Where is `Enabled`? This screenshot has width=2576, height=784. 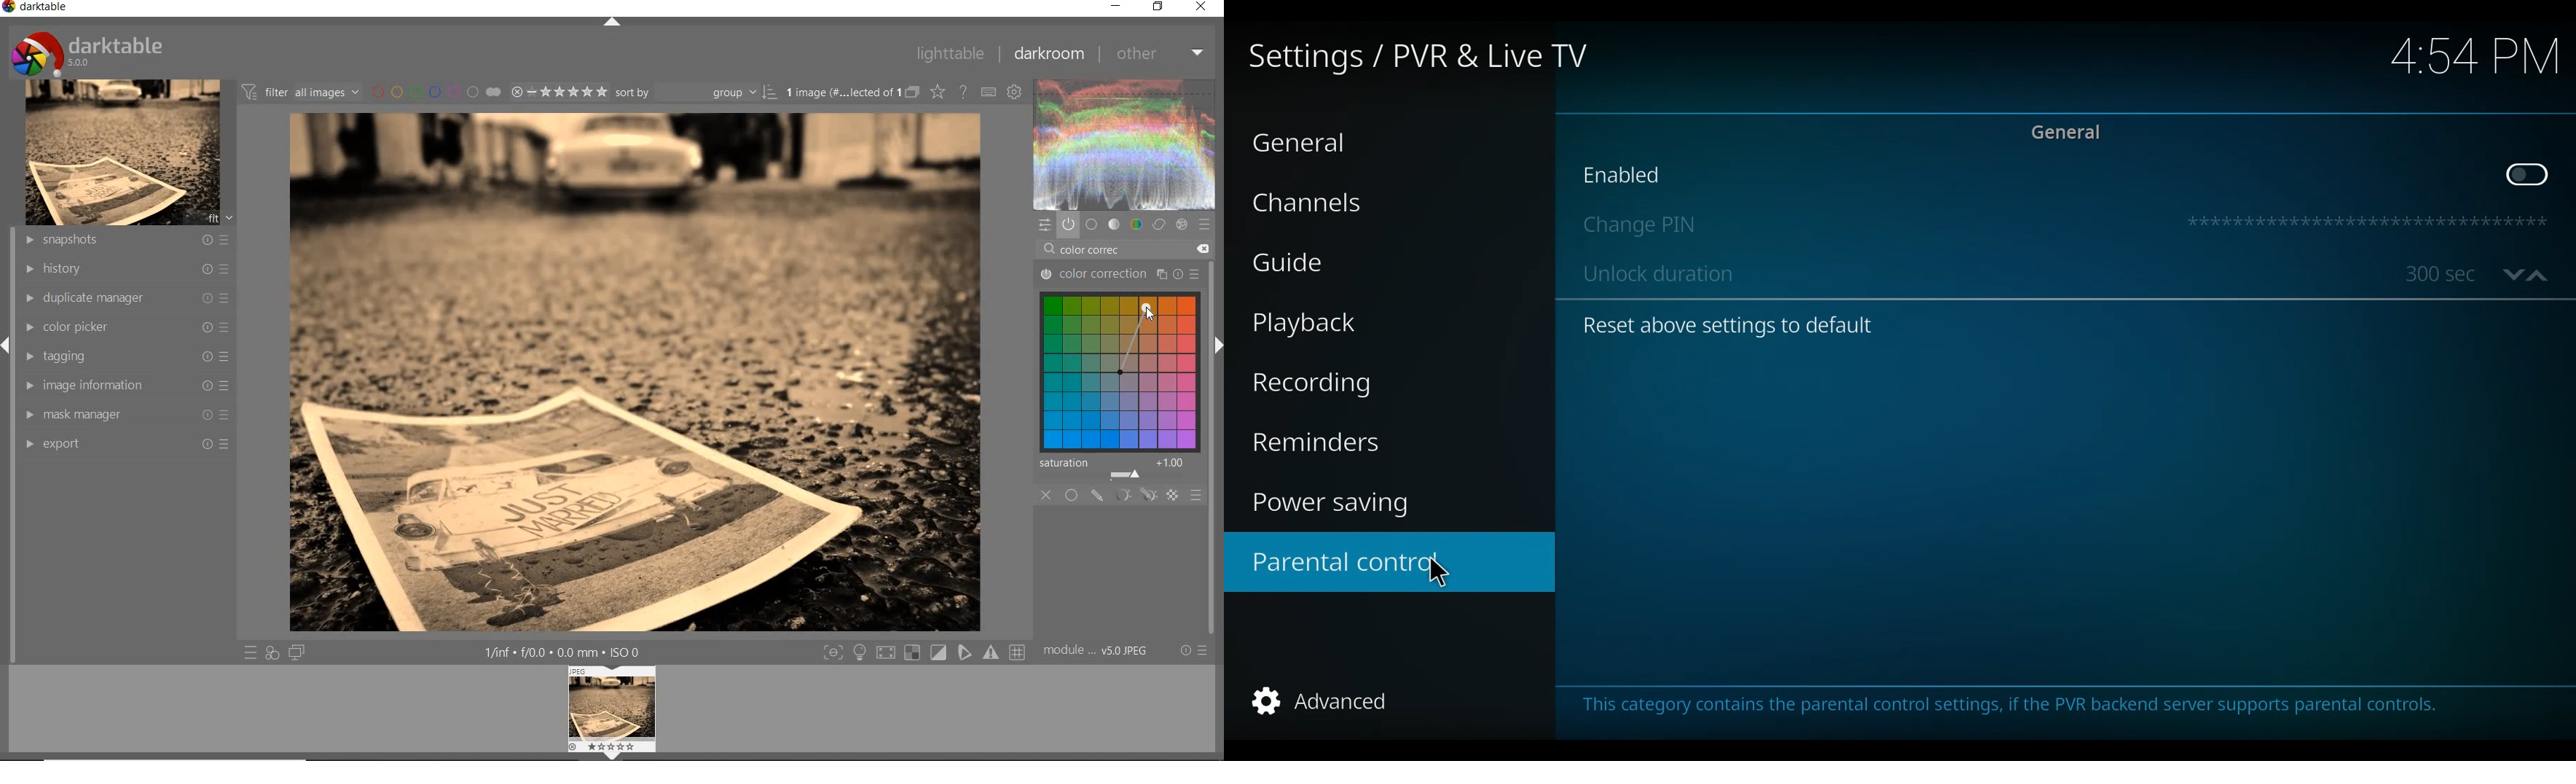 Enabled is located at coordinates (2033, 173).